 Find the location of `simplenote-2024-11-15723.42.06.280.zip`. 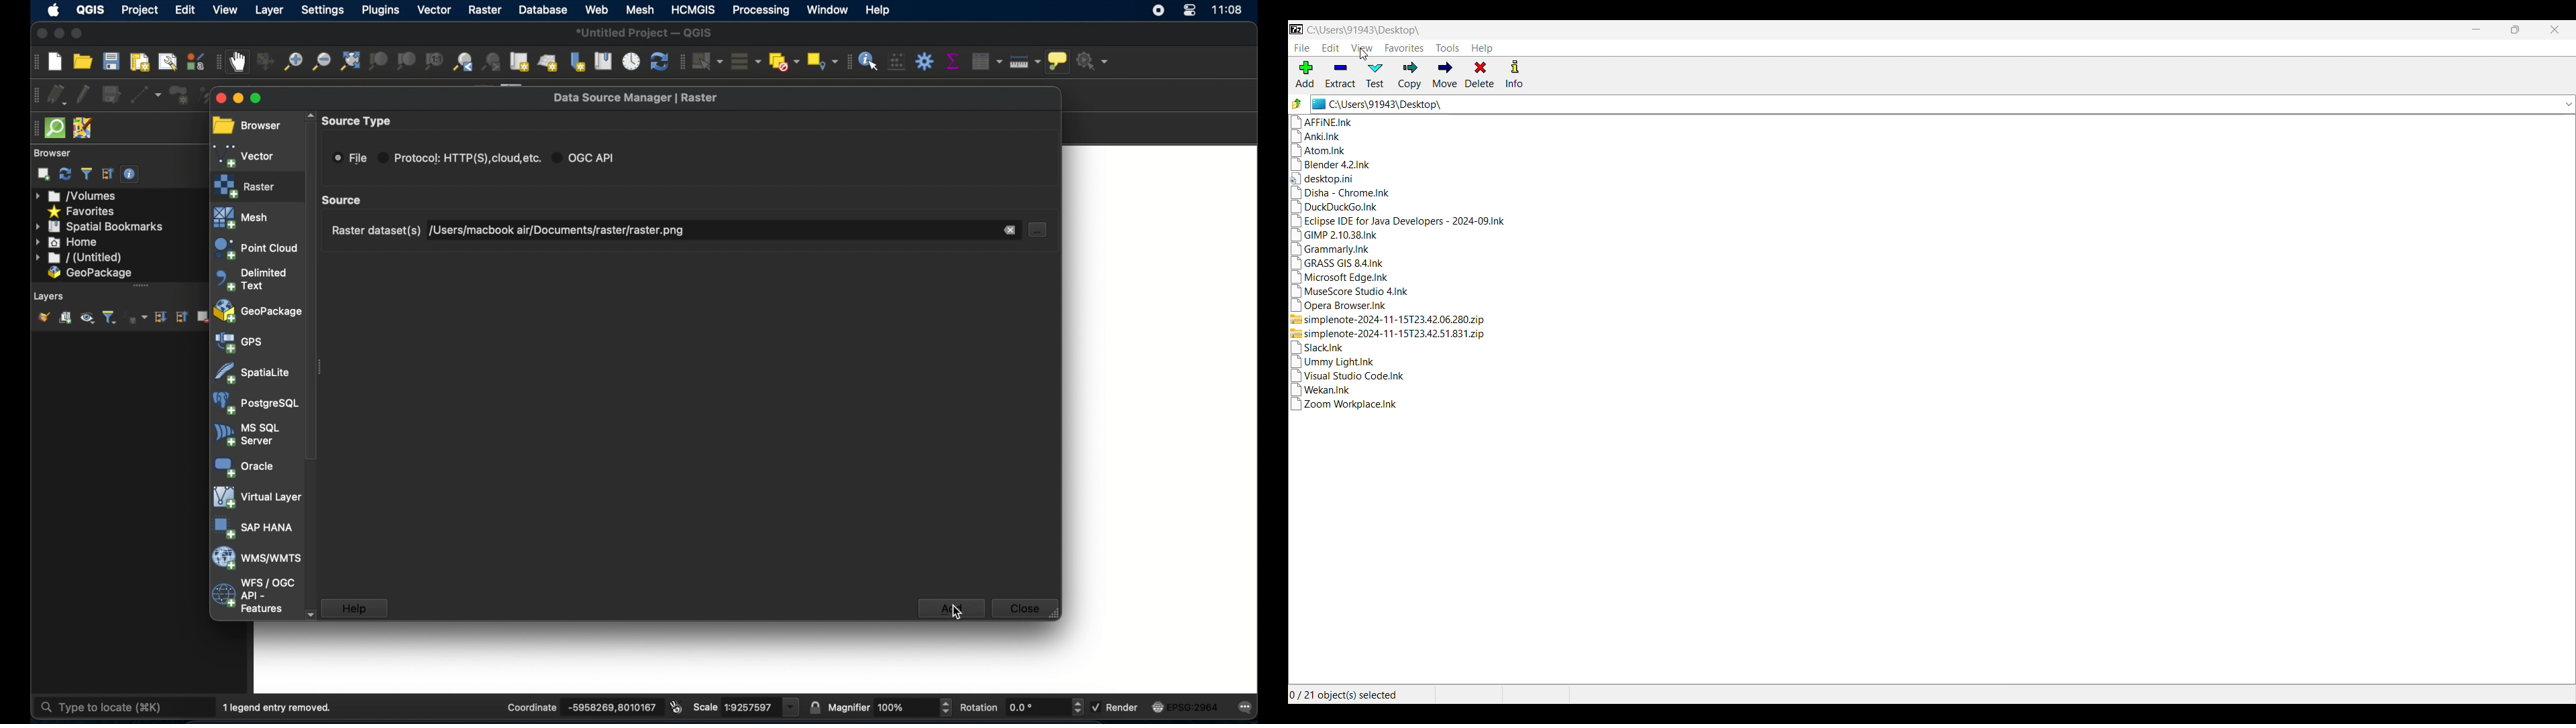

simplenote-2024-11-15723.42.06.280.zip is located at coordinates (1393, 320).